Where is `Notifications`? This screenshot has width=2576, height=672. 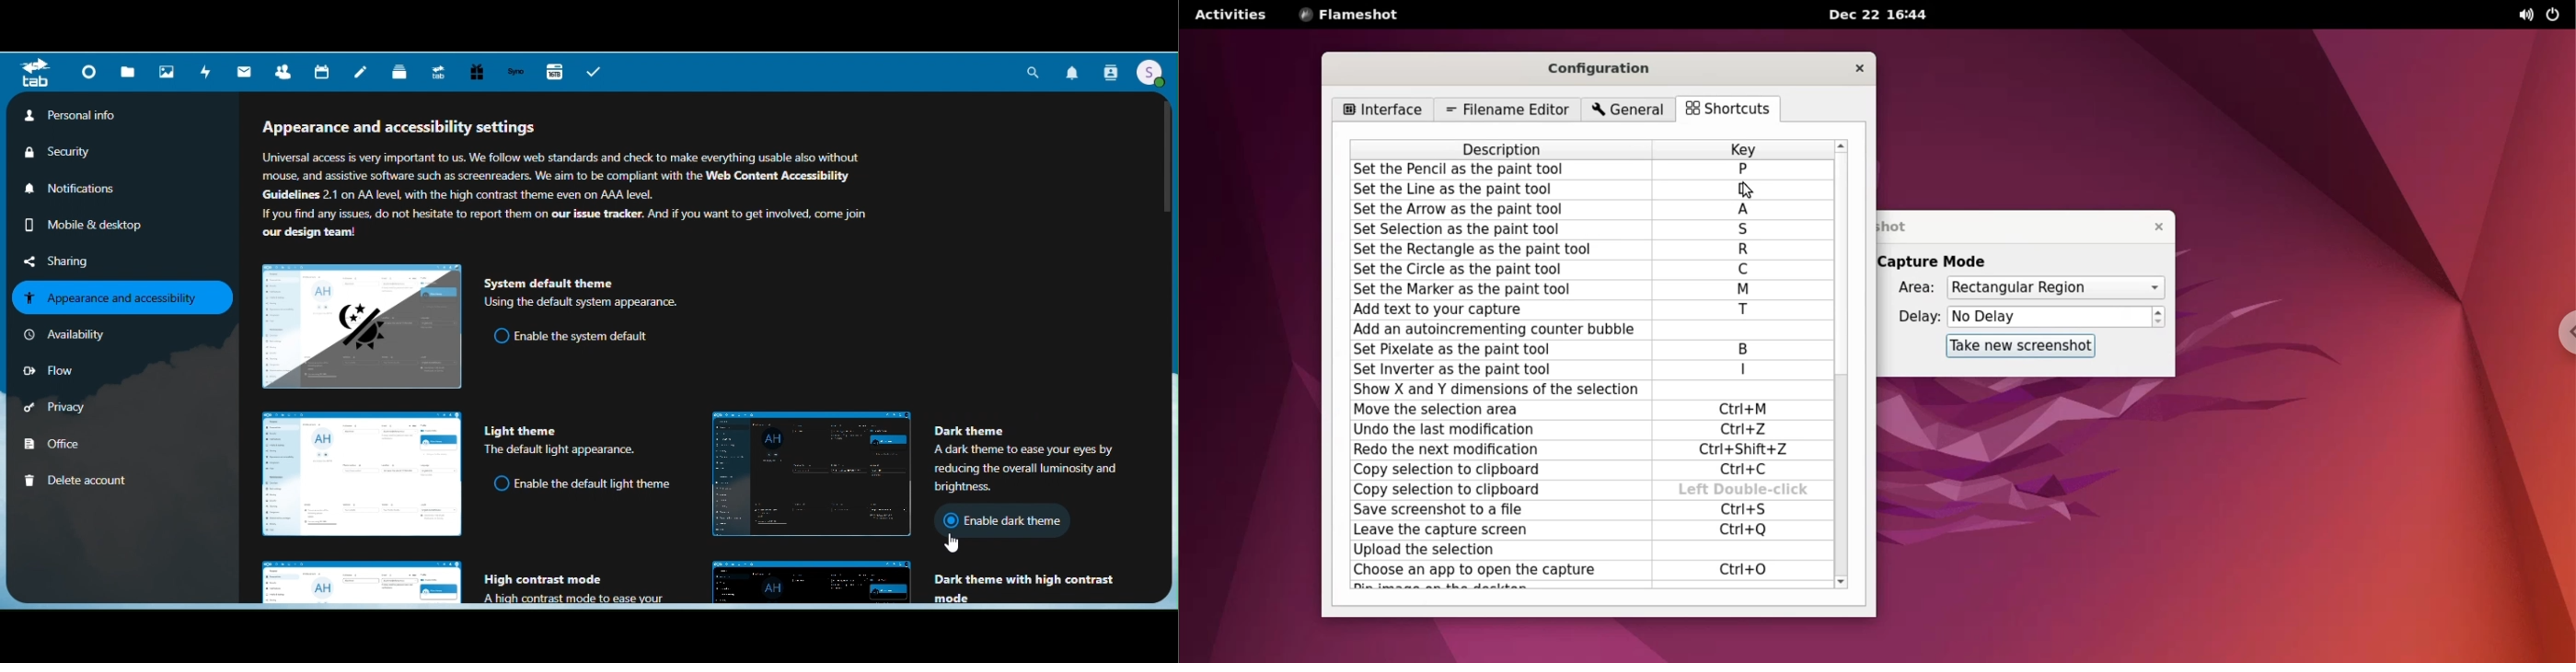
Notifications is located at coordinates (78, 187).